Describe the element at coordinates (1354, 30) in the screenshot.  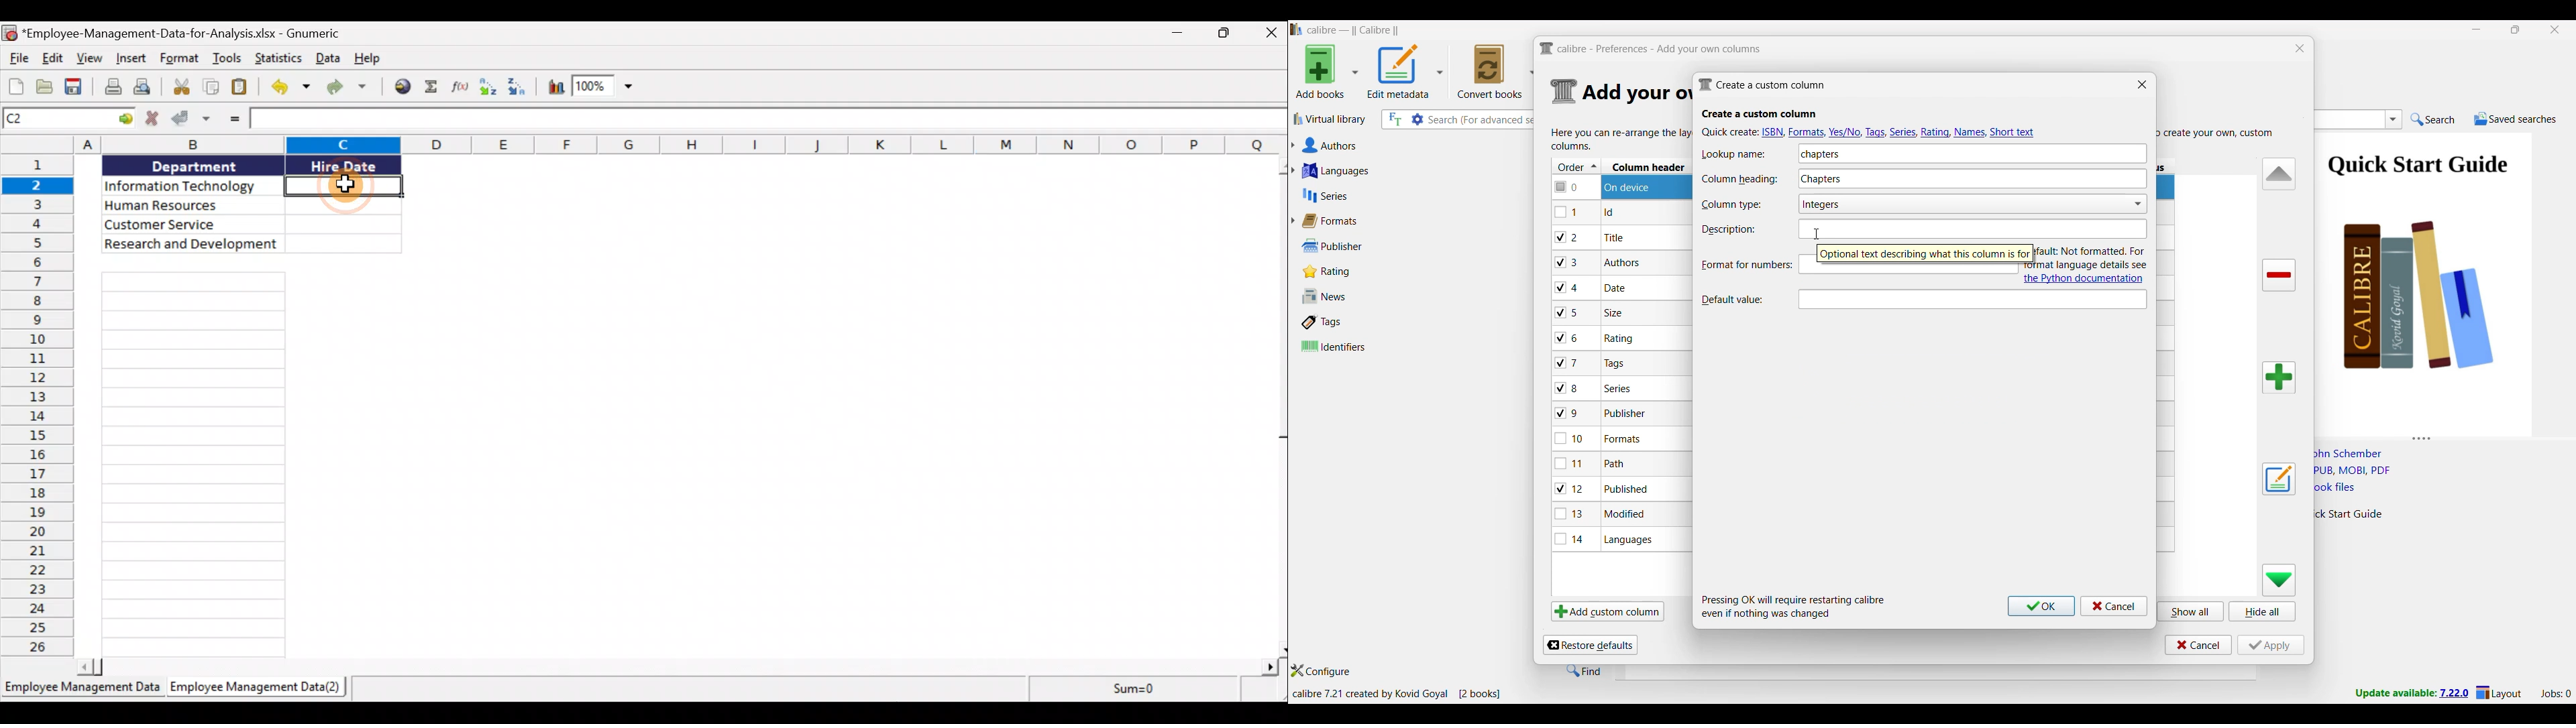
I see `Software name` at that location.